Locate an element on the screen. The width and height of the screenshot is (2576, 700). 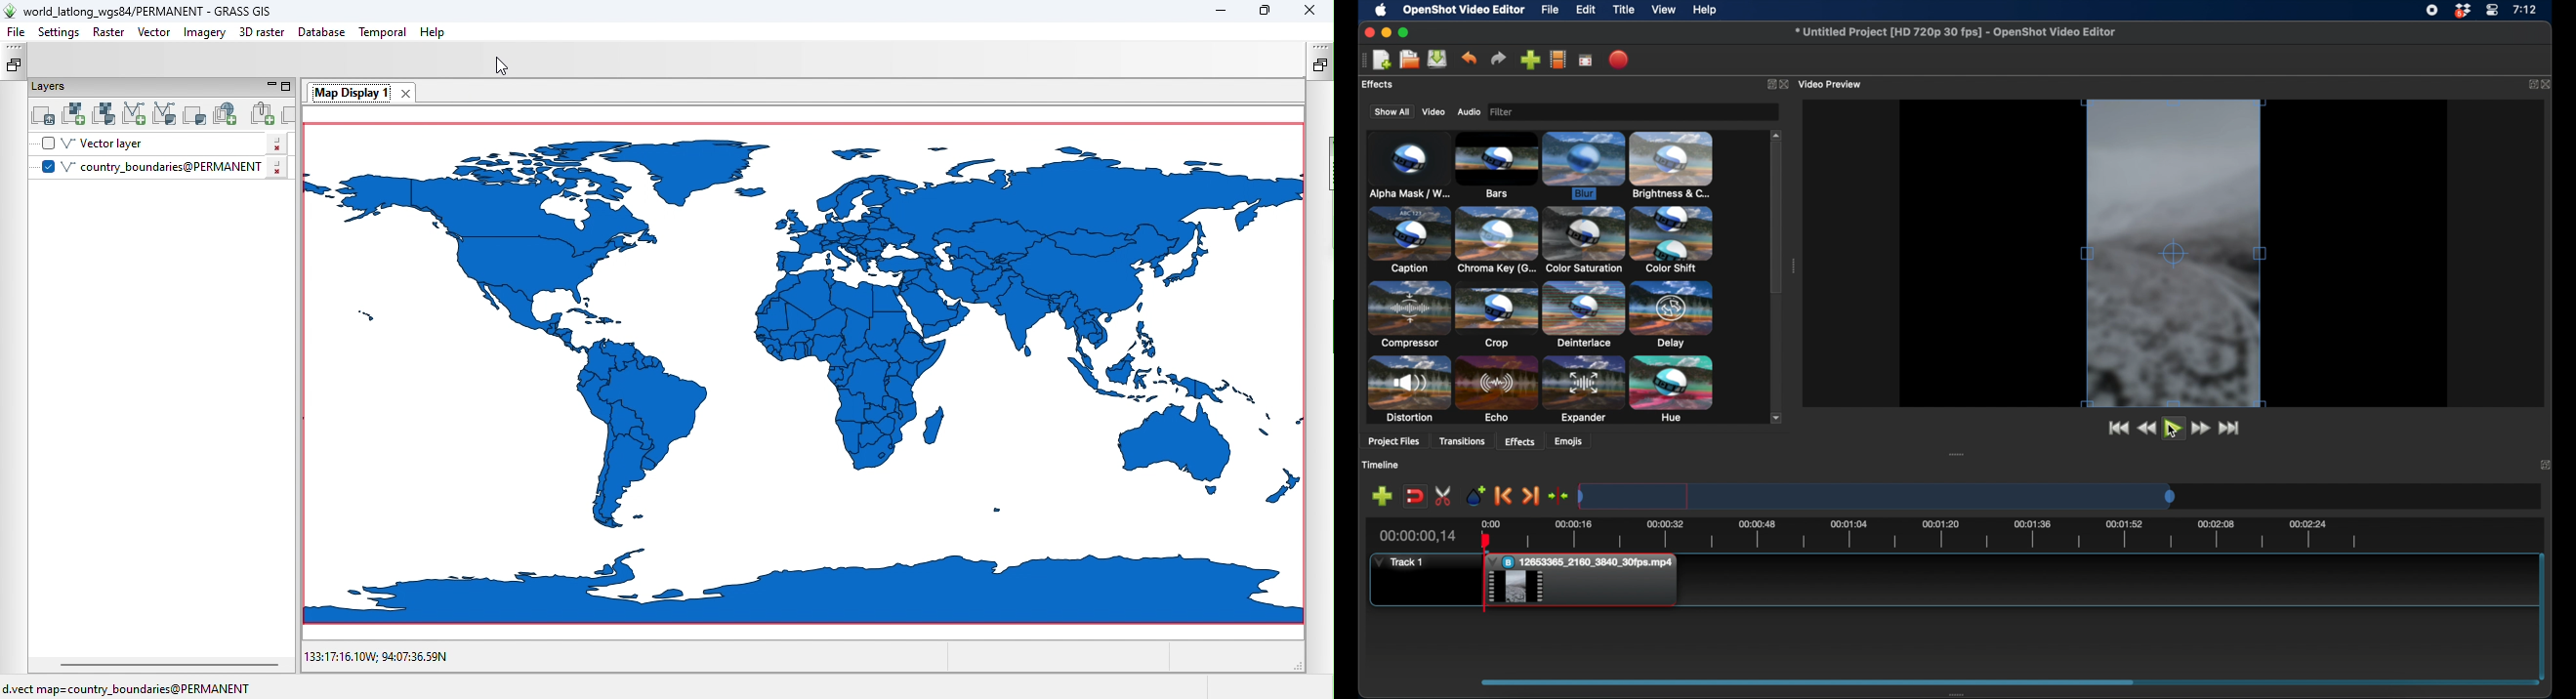
0.00 is located at coordinates (1490, 523).